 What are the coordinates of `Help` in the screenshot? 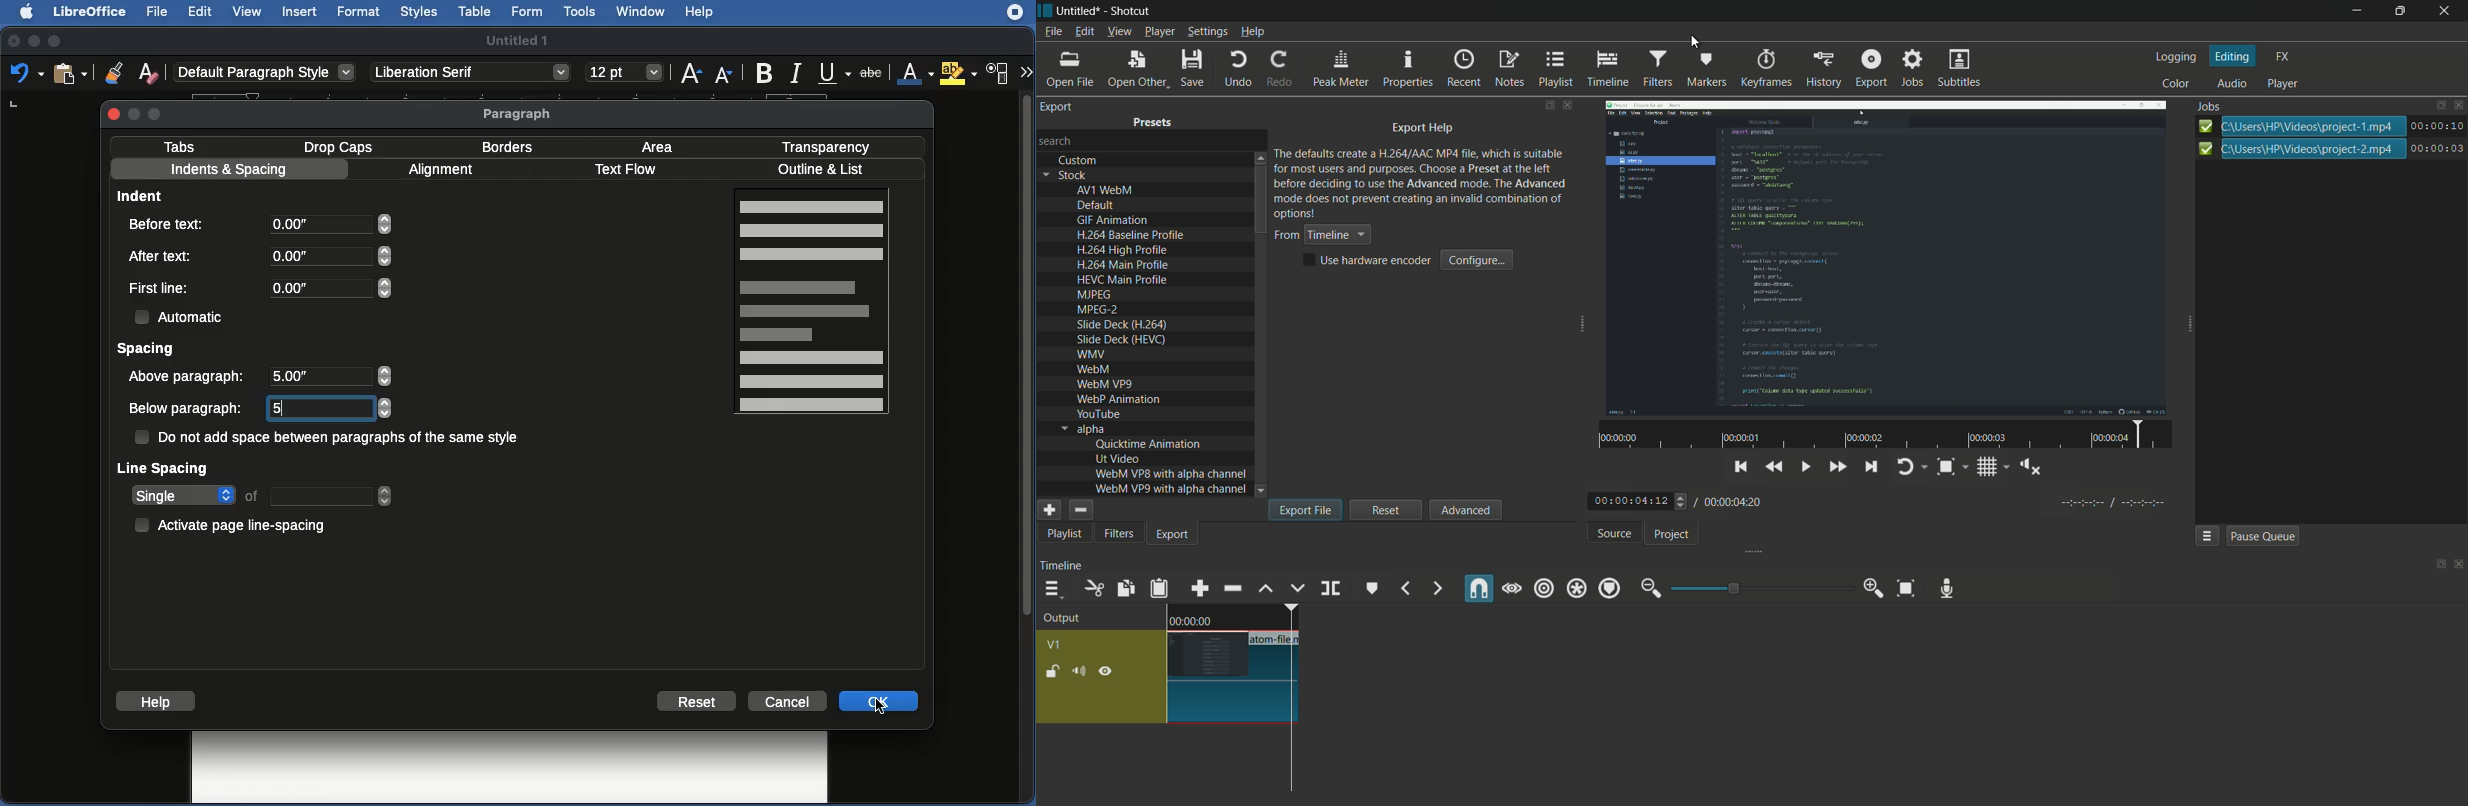 It's located at (155, 701).